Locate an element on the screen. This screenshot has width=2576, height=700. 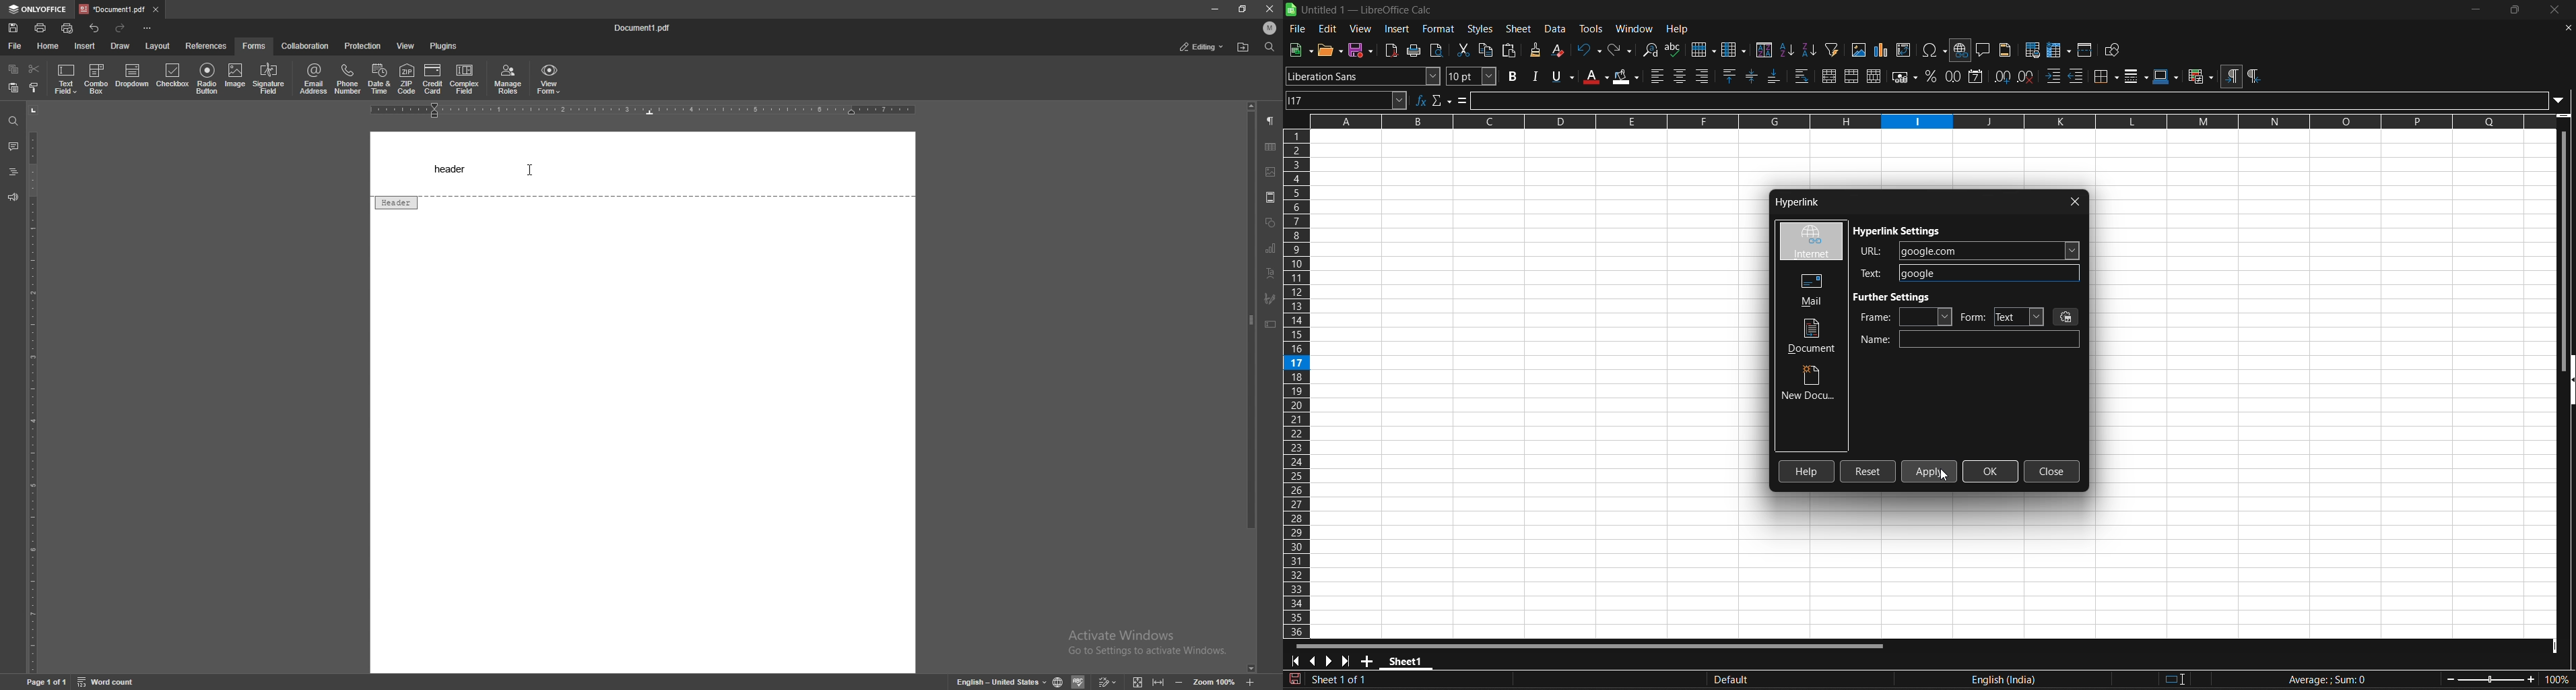
change text language is located at coordinates (998, 681).